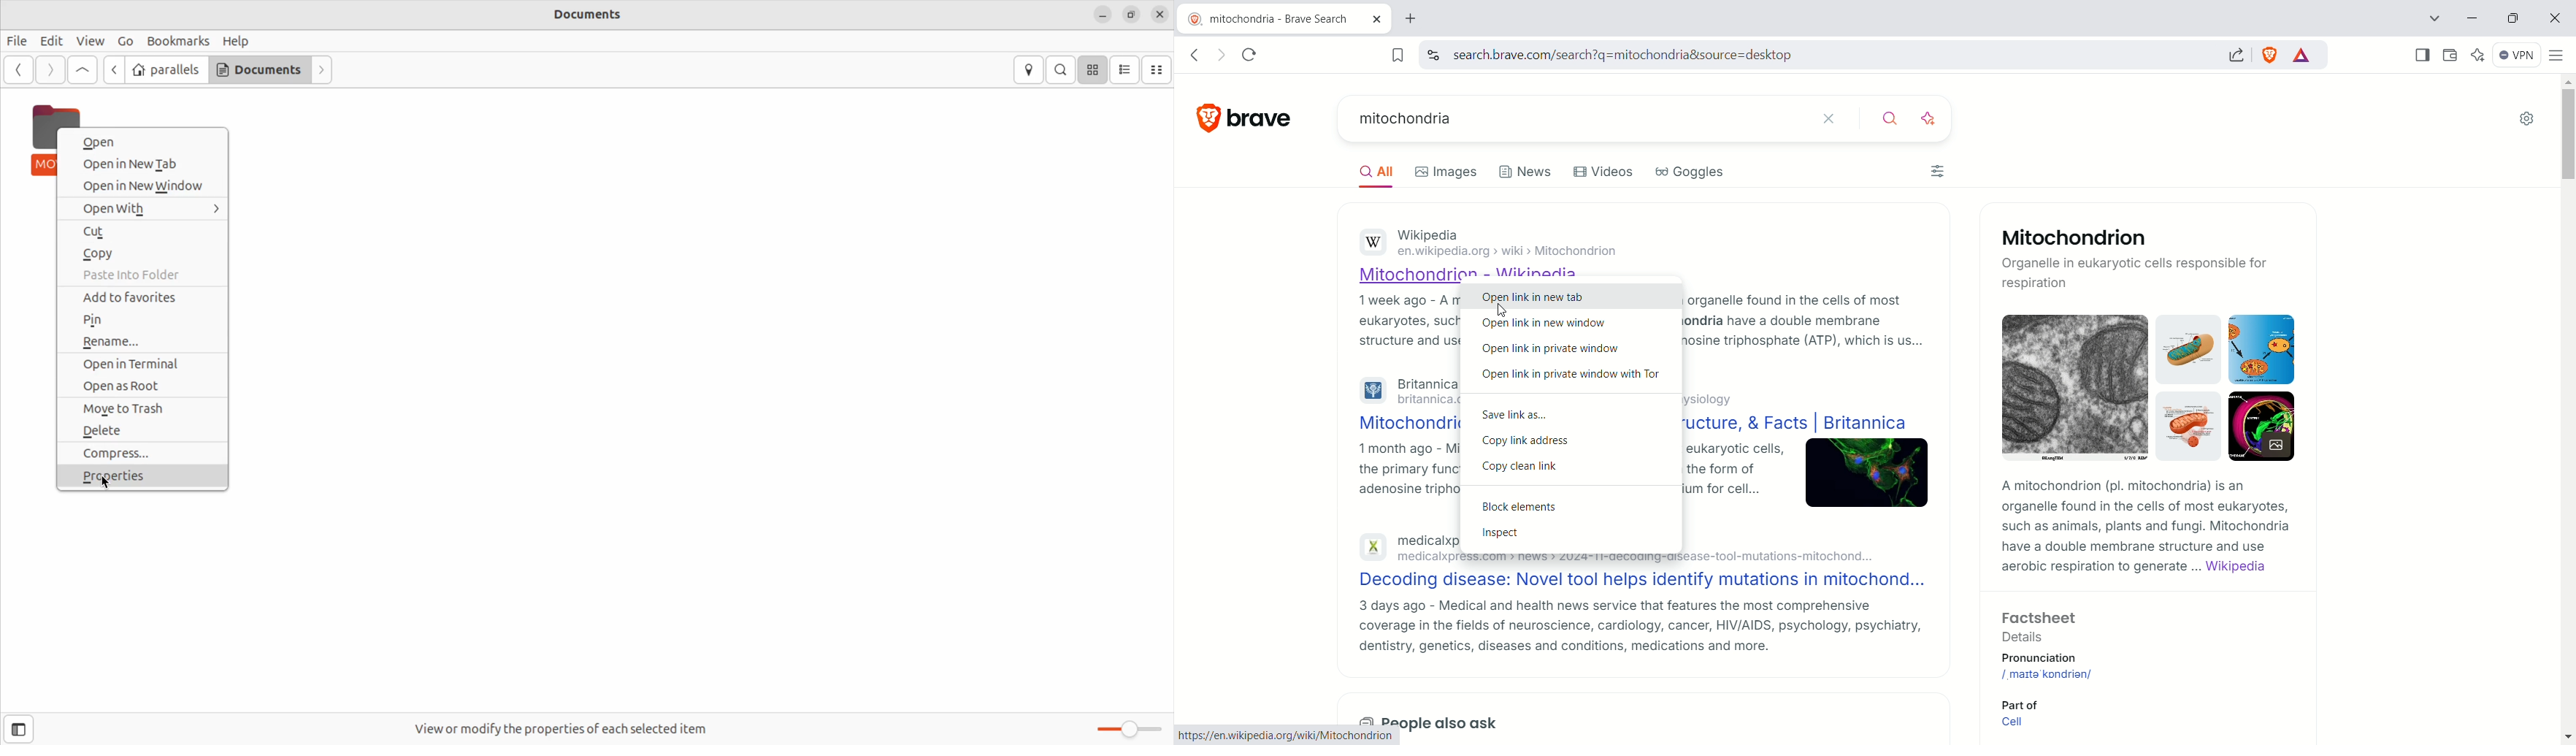 The width and height of the screenshot is (2576, 756). I want to click on also ask, so click(1467, 722).